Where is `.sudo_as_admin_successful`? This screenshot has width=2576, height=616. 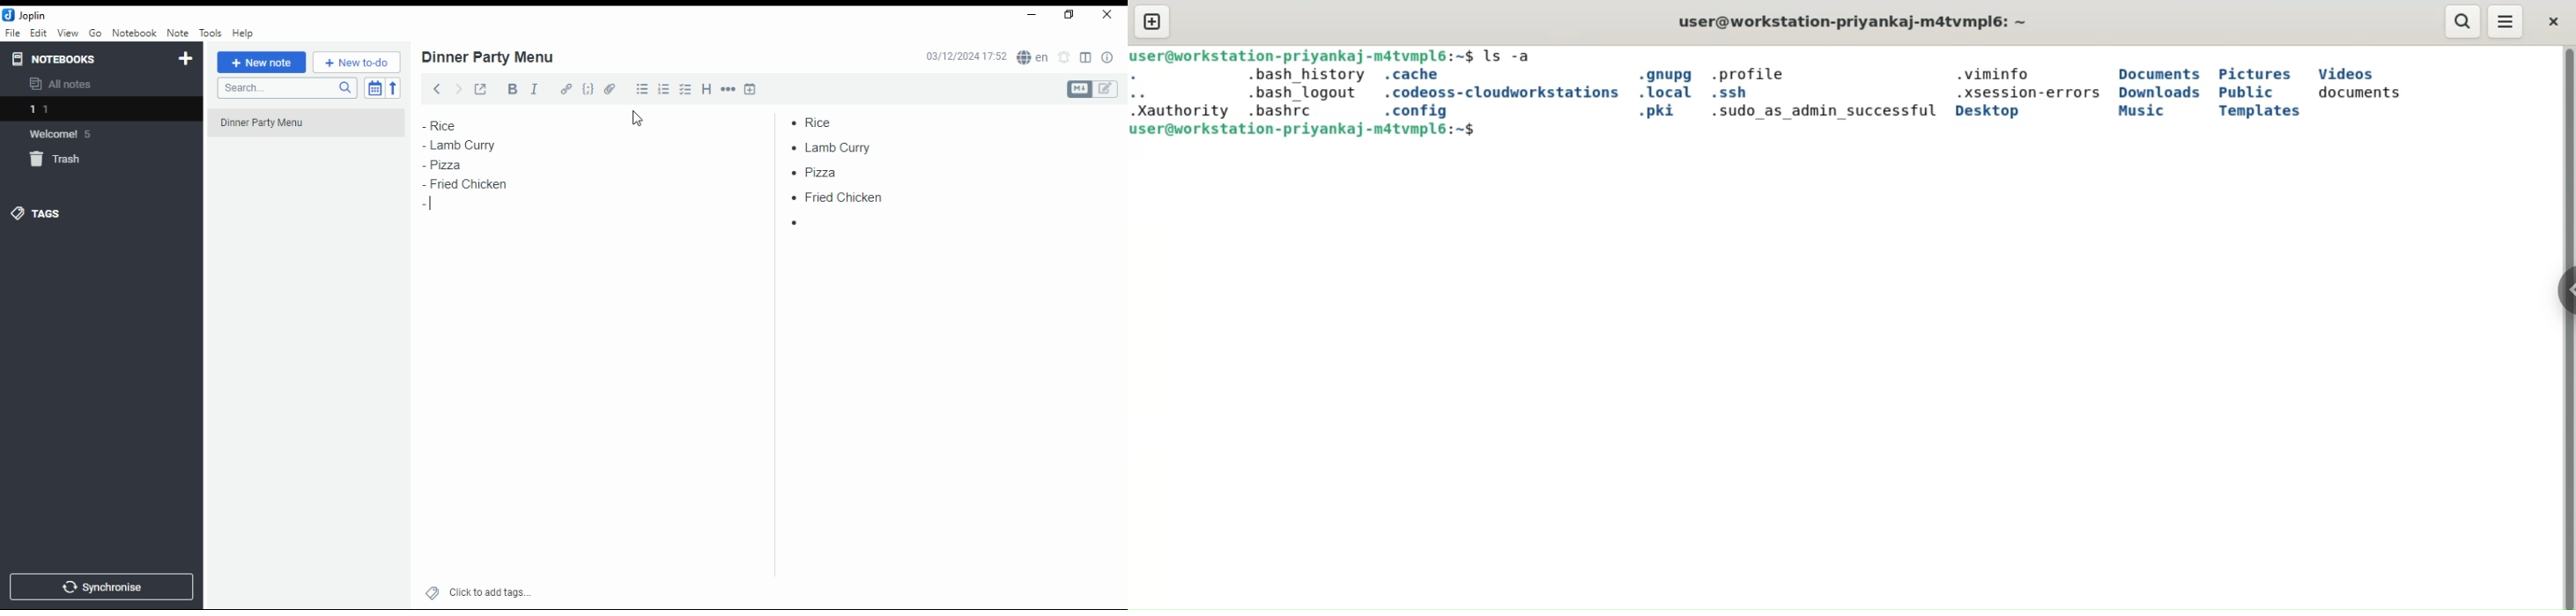
.sudo_as_admin_successful is located at coordinates (1827, 111).